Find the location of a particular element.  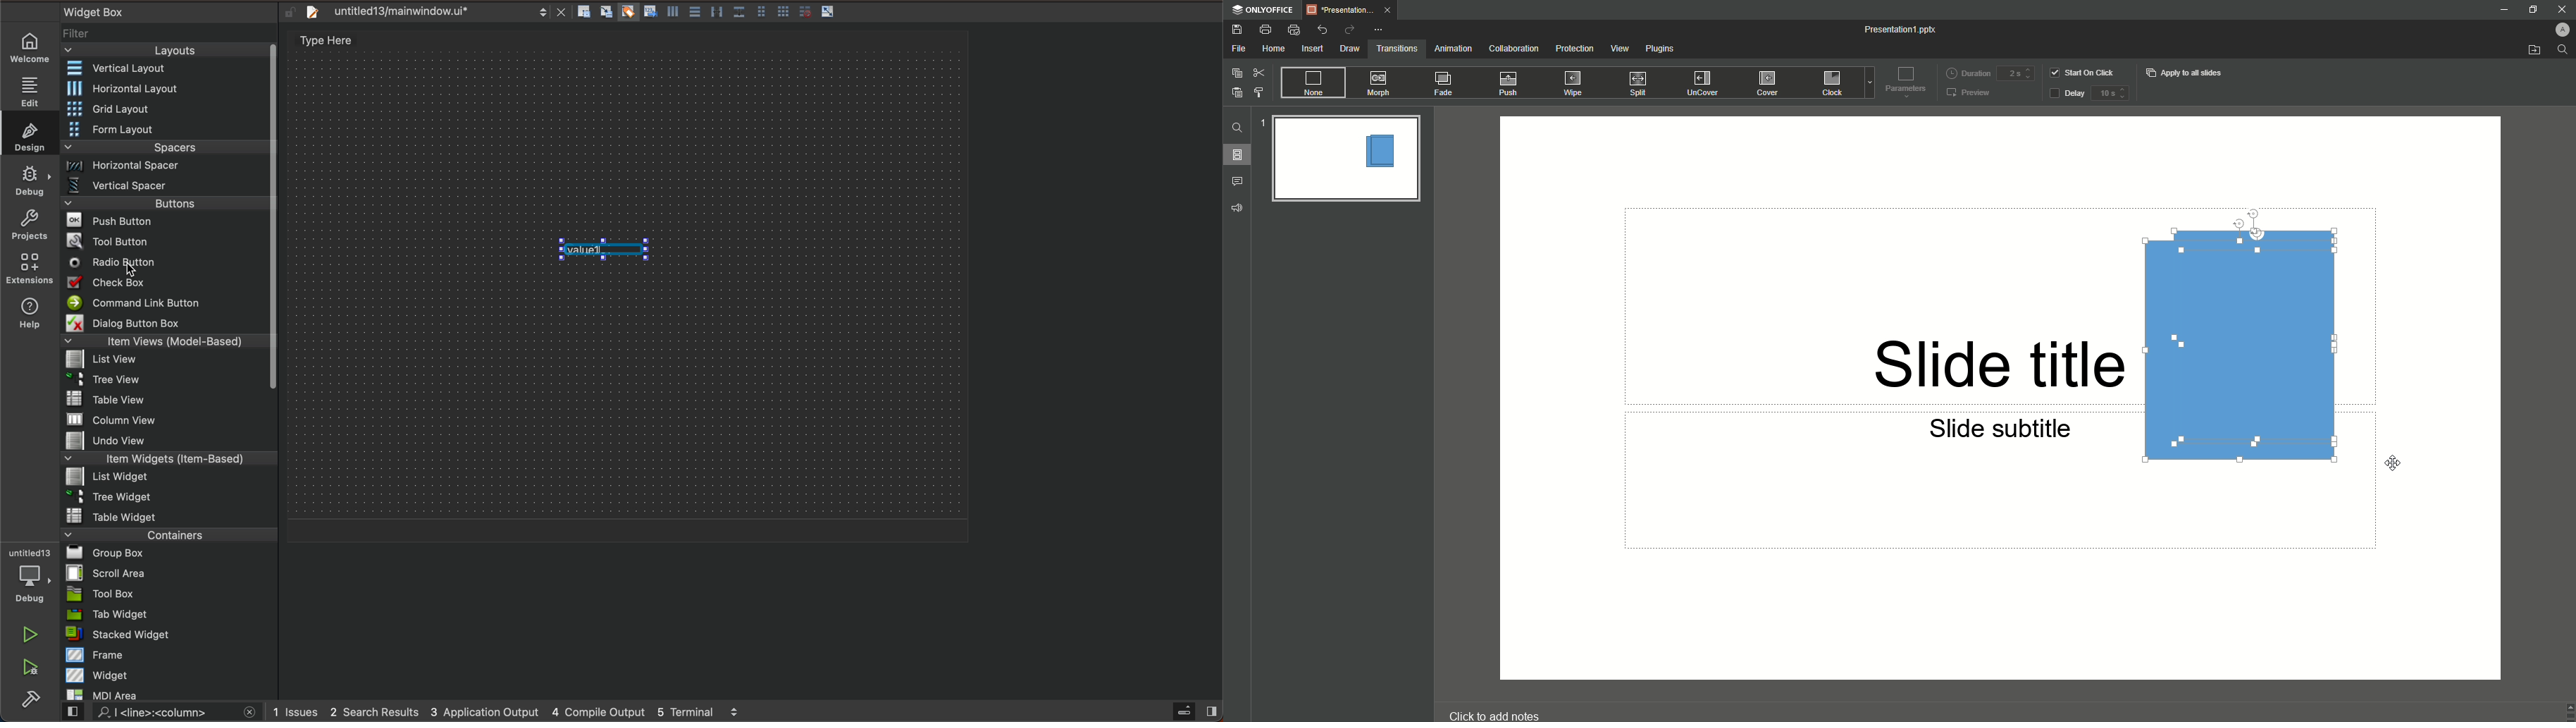

Split is located at coordinates (1641, 85).